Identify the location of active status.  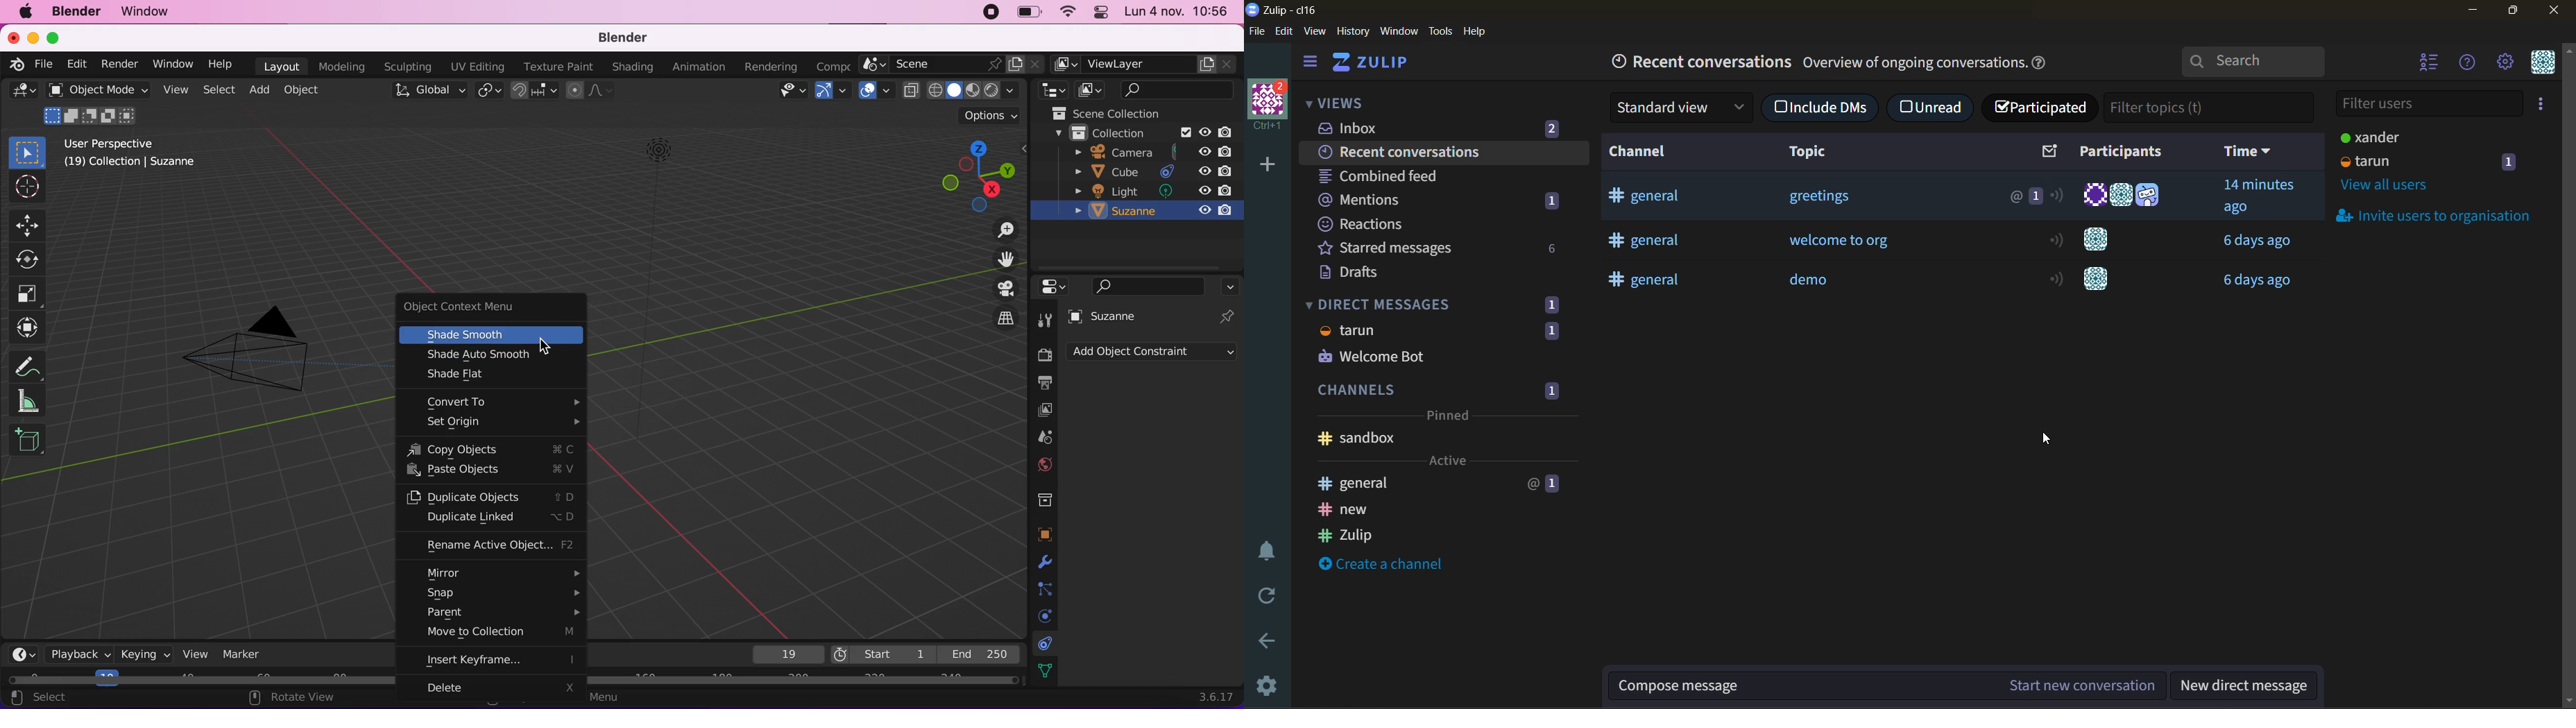
(2057, 280).